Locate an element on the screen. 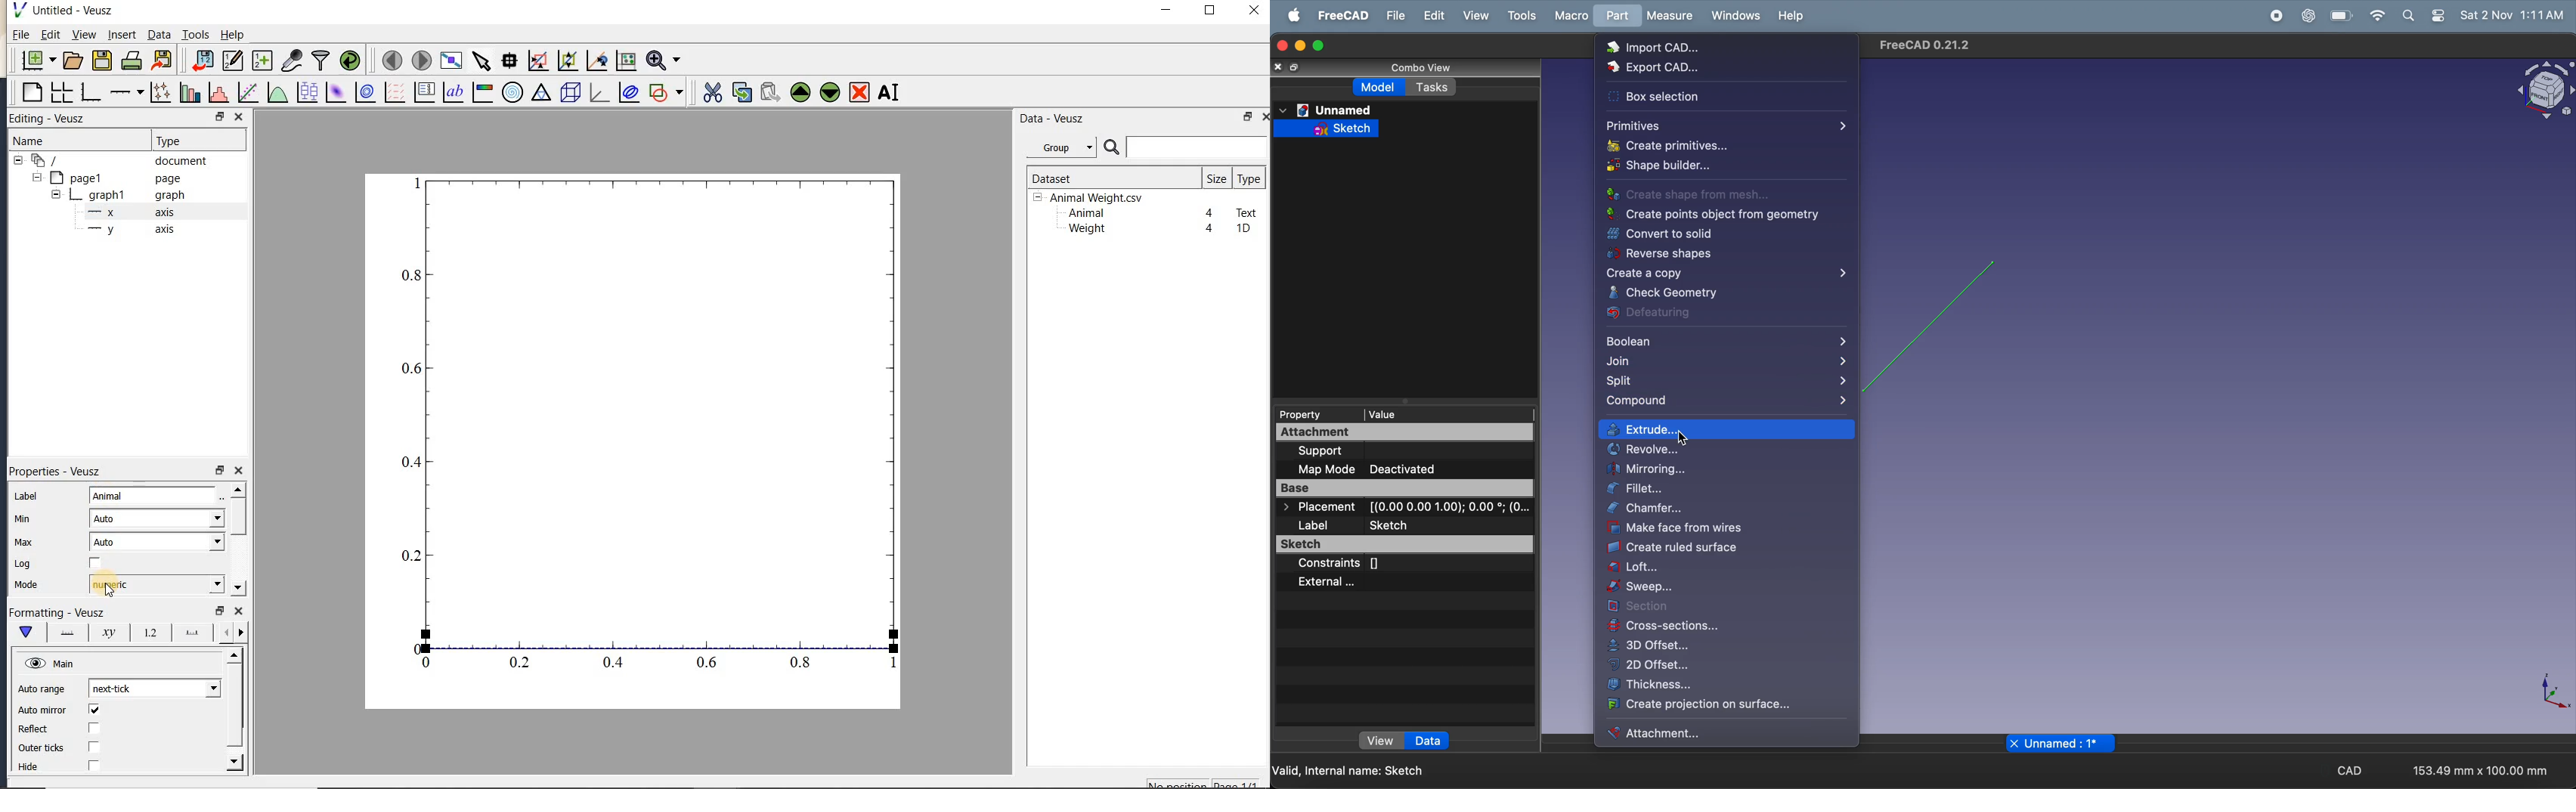 This screenshot has width=2576, height=812. create shape from mesh is located at coordinates (1705, 193).